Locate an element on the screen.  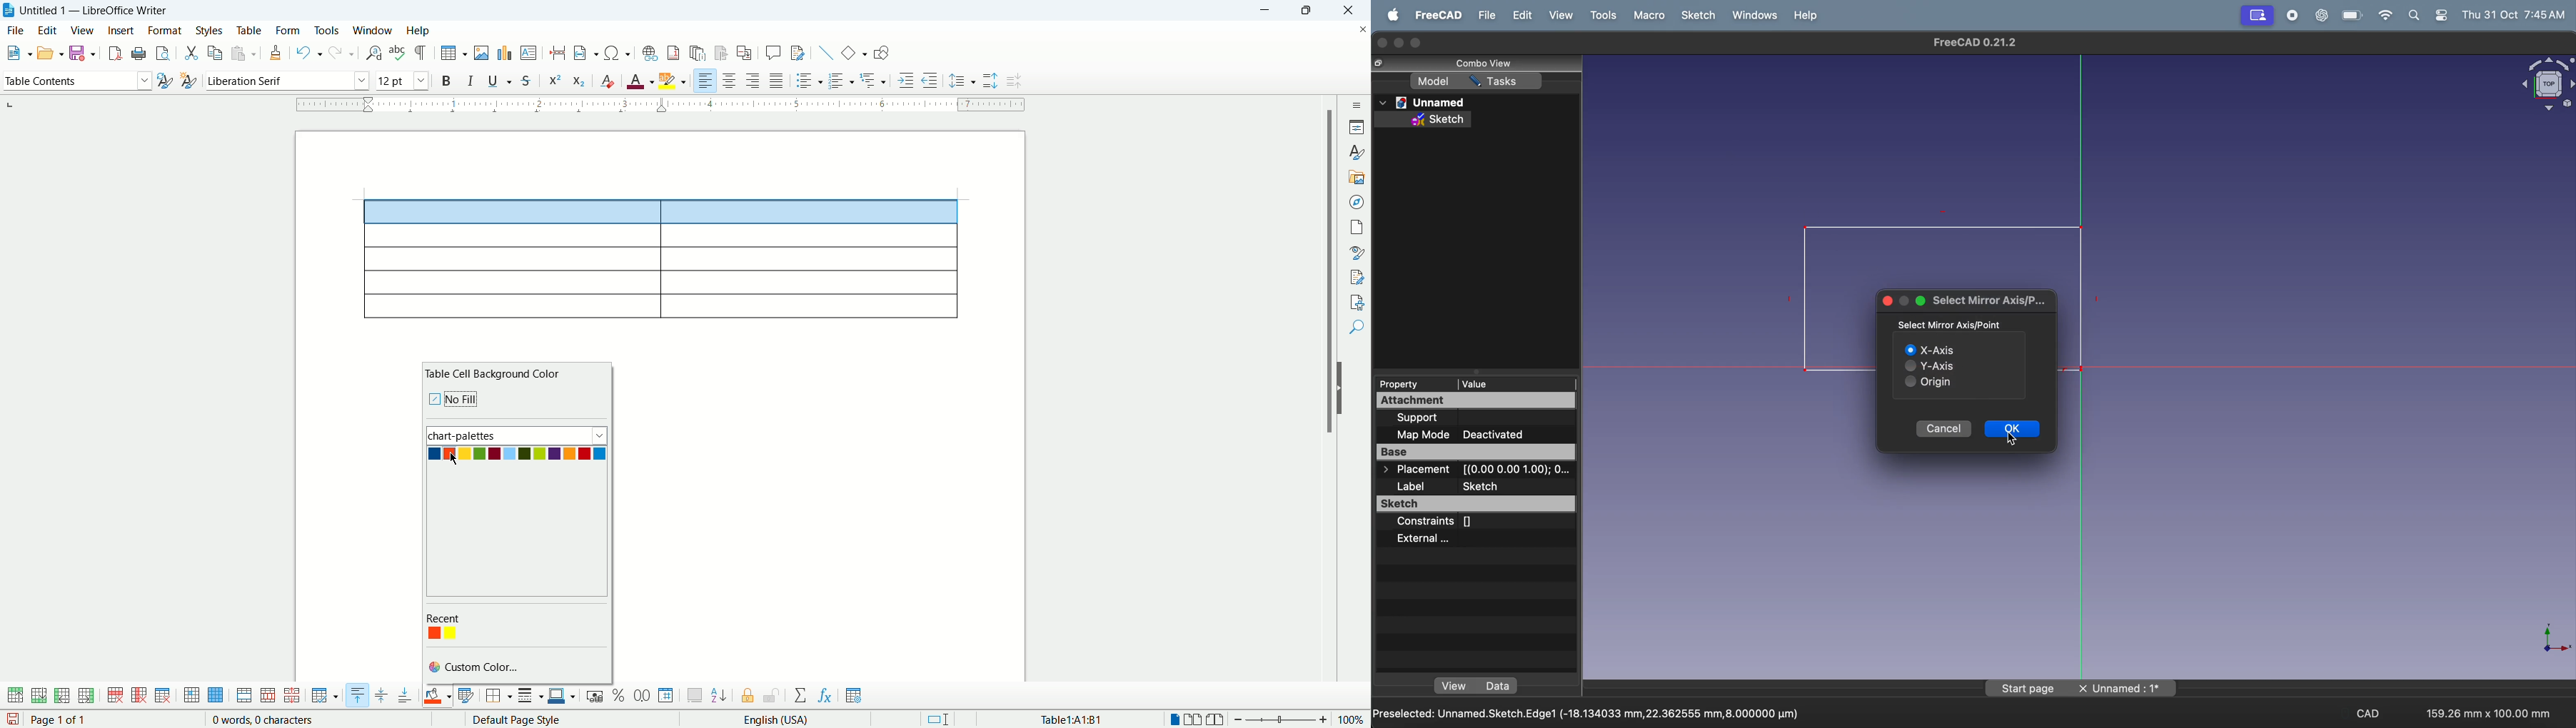
origin is located at coordinates (1932, 384).